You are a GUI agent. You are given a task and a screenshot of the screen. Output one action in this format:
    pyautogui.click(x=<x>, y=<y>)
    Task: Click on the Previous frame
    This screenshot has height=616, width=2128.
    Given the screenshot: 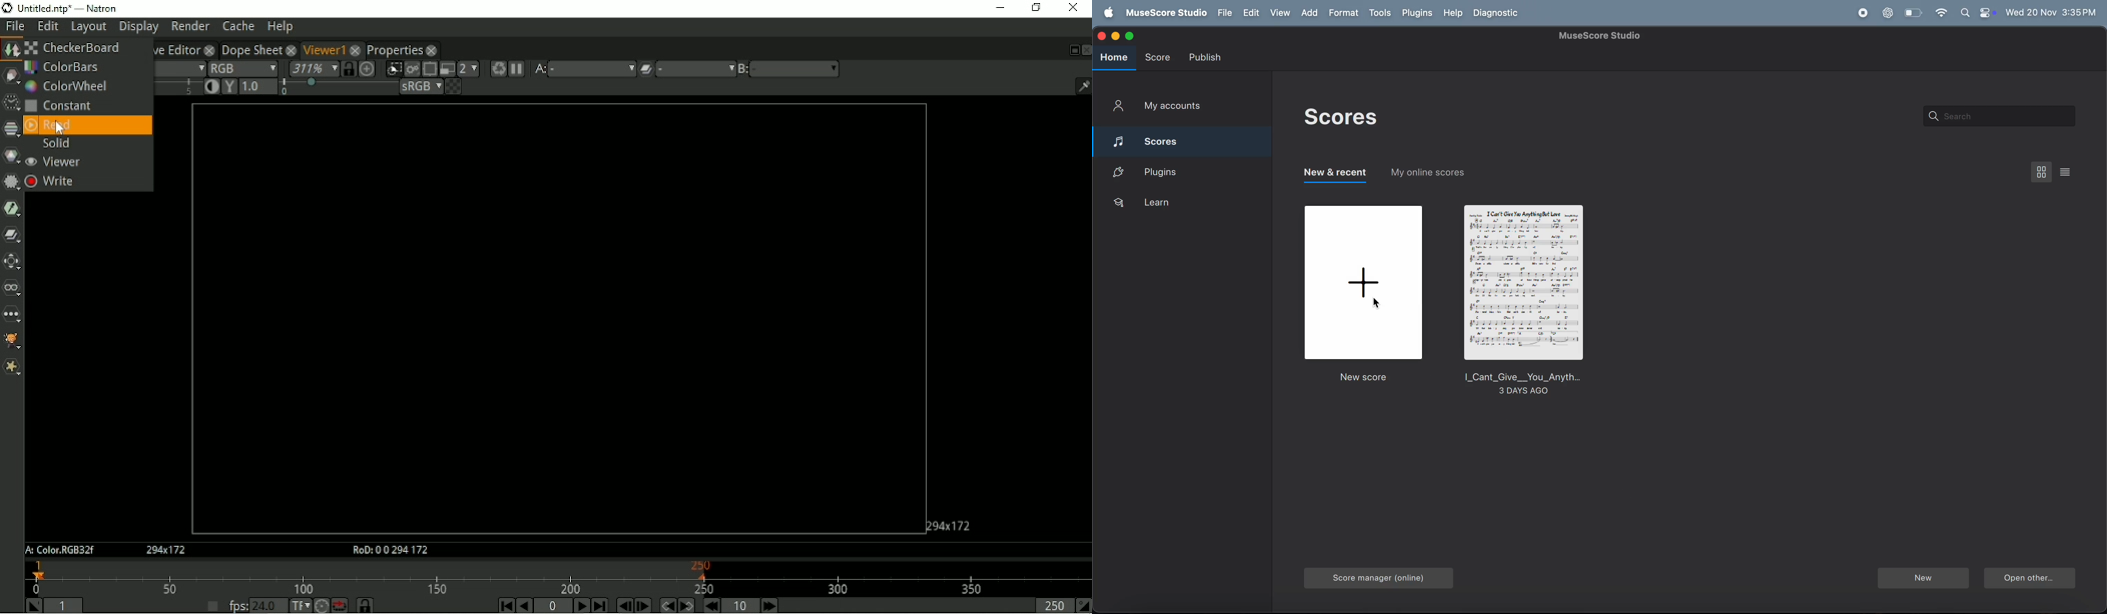 What is the action you would take?
    pyautogui.click(x=623, y=606)
    